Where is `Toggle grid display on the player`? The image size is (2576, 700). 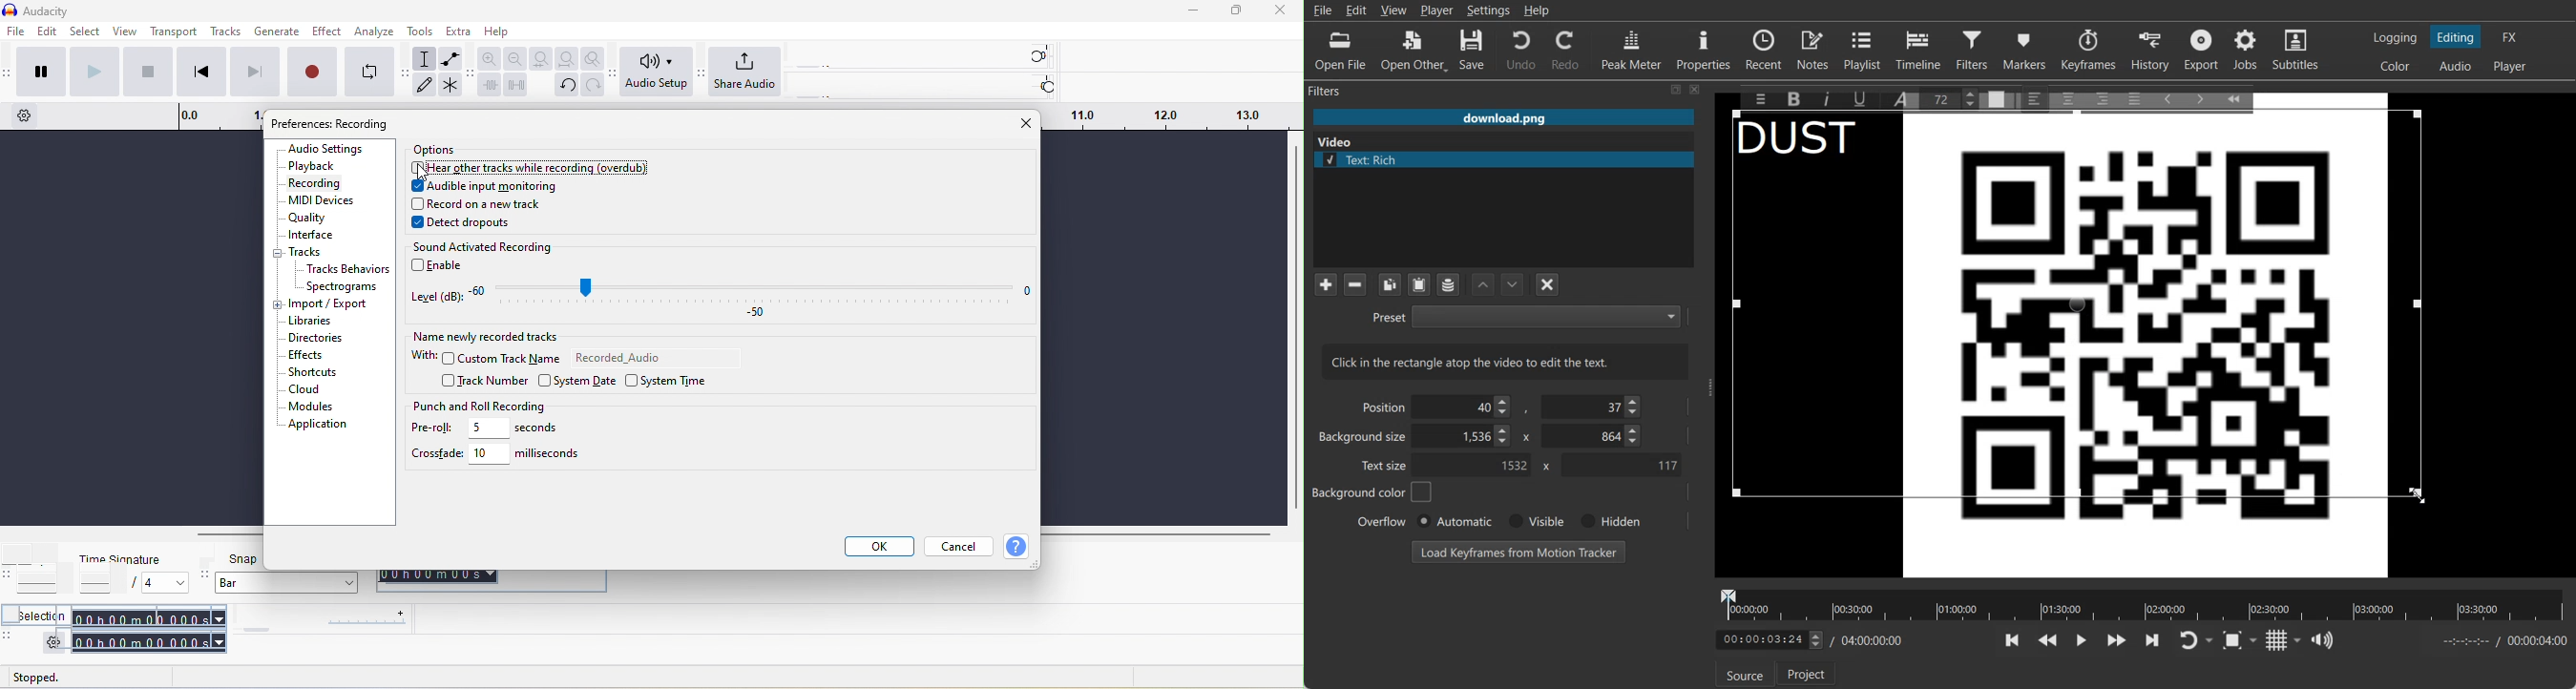
Toggle grid display on the player is located at coordinates (2277, 640).